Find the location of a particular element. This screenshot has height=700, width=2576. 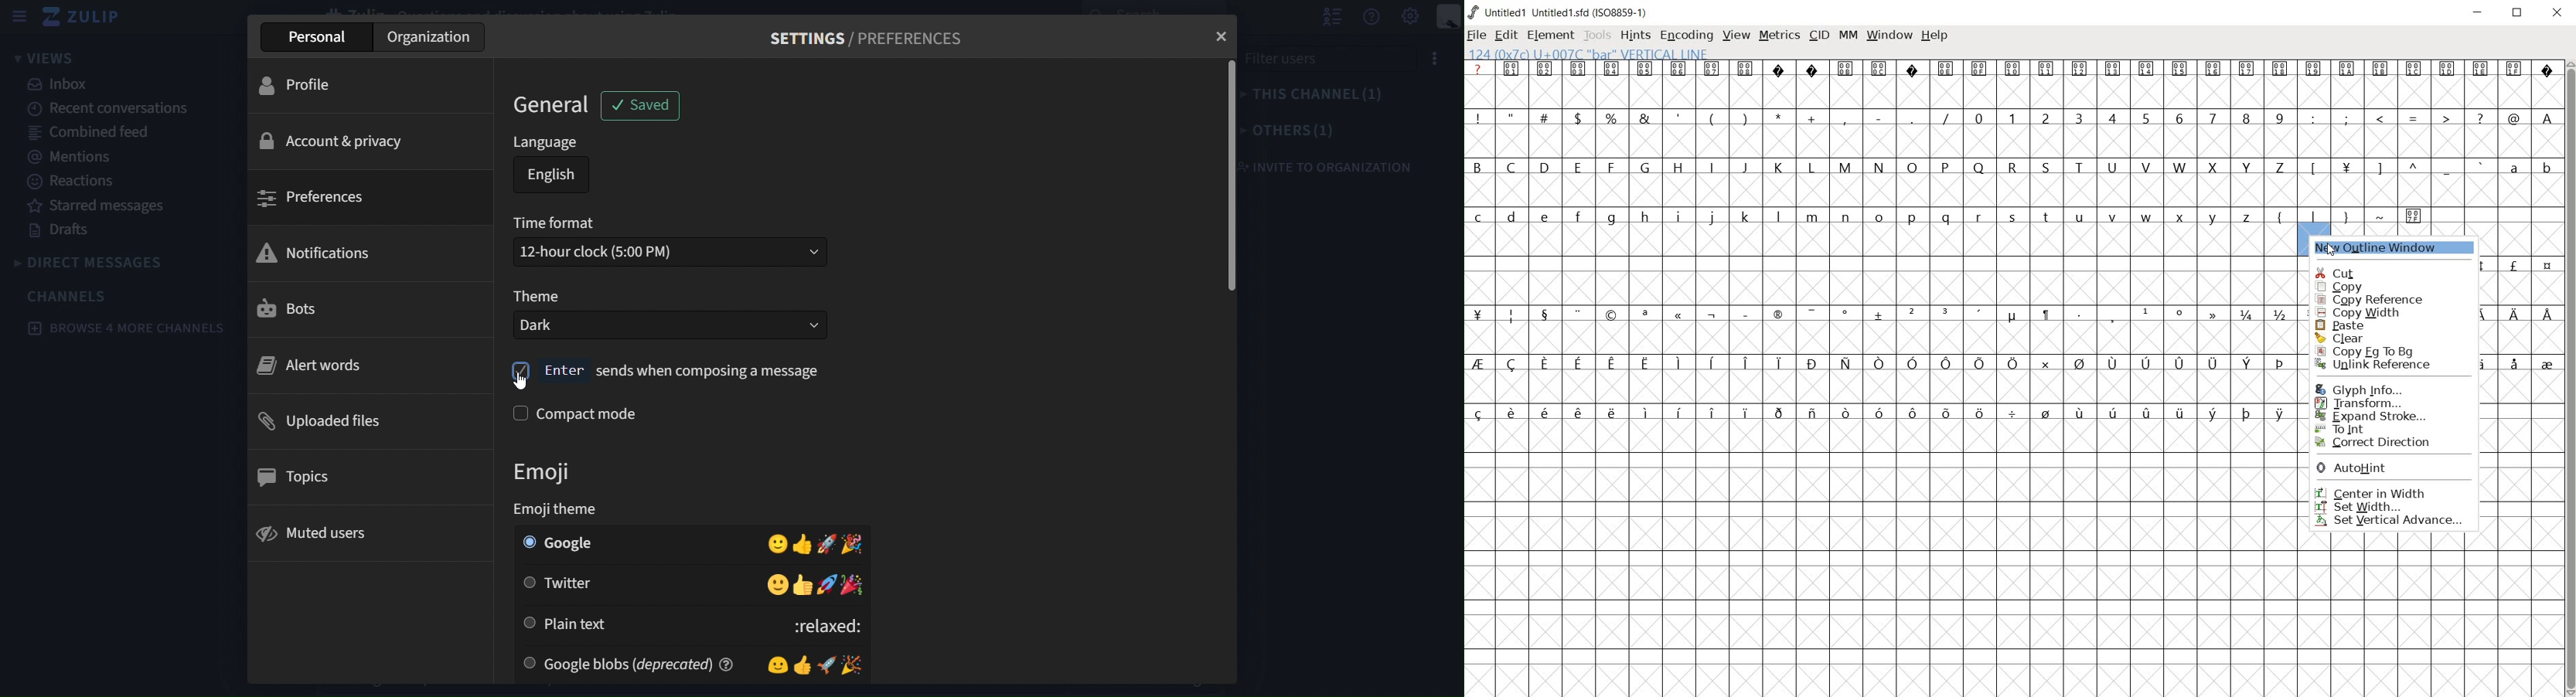

letters and symbols is located at coordinates (2013, 166).